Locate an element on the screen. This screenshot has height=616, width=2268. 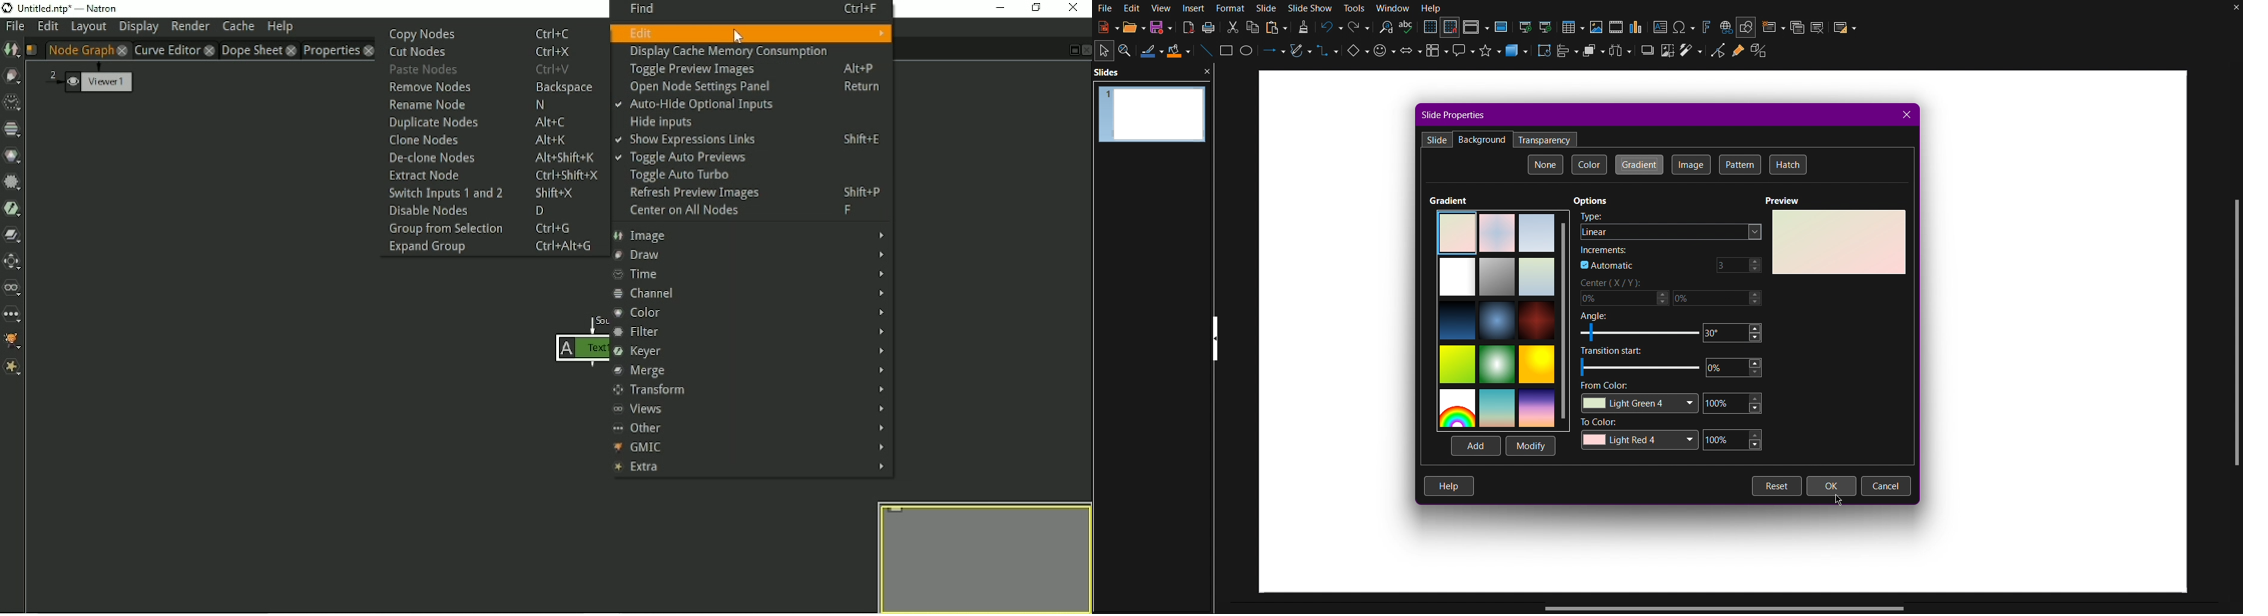
Wand tool is located at coordinates (1692, 55).